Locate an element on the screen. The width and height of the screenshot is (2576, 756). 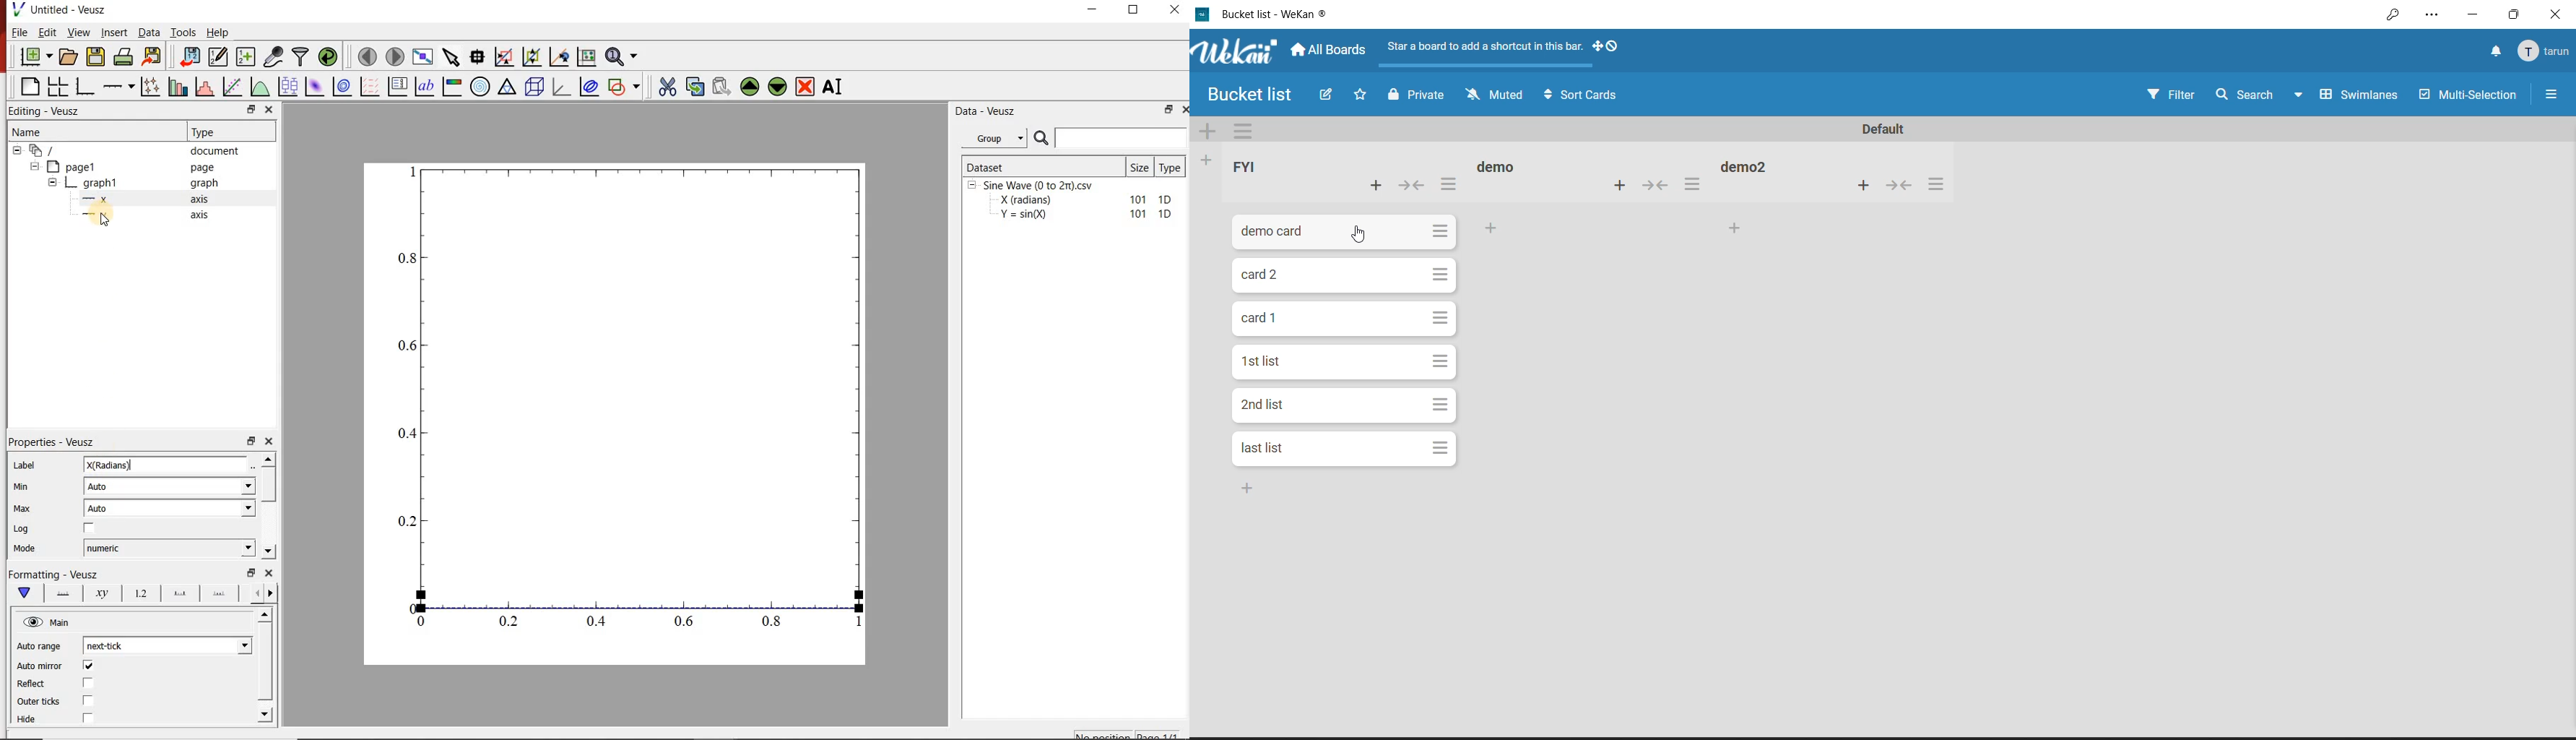
Auto mirror is located at coordinates (40, 666).